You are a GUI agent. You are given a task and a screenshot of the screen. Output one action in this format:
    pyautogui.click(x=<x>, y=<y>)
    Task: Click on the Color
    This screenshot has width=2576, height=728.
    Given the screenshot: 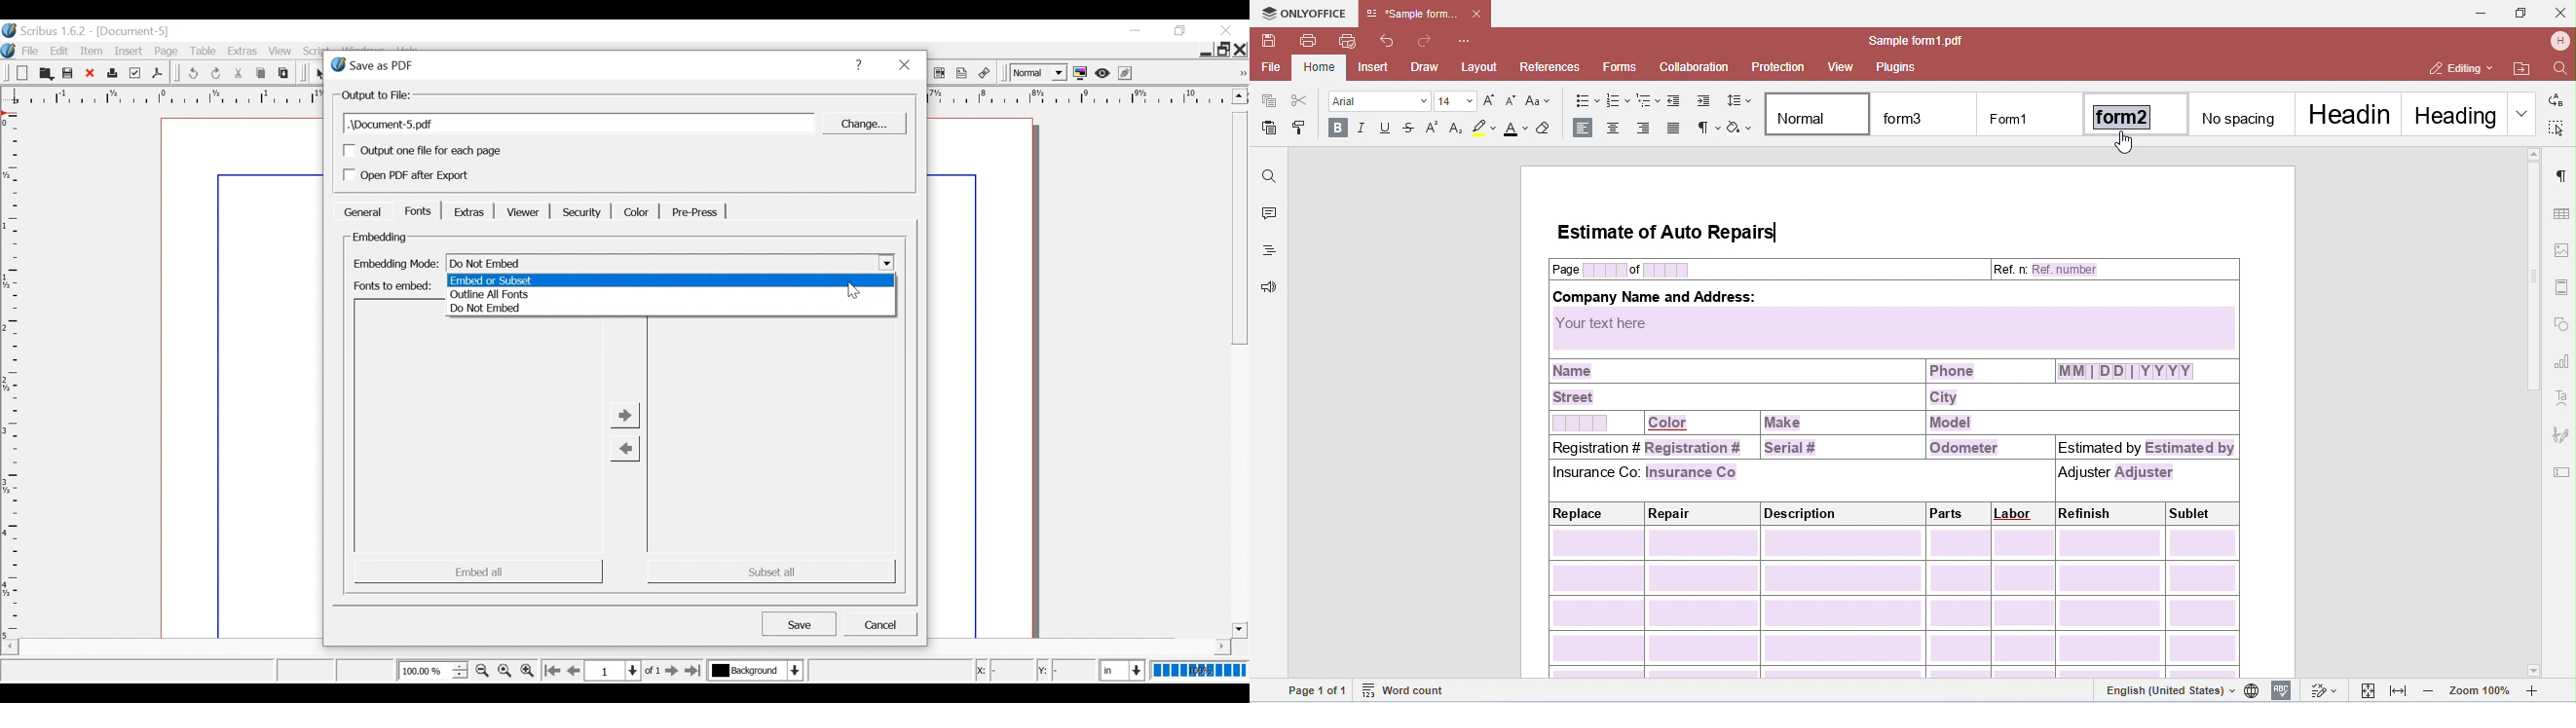 What is the action you would take?
    pyautogui.click(x=635, y=211)
    